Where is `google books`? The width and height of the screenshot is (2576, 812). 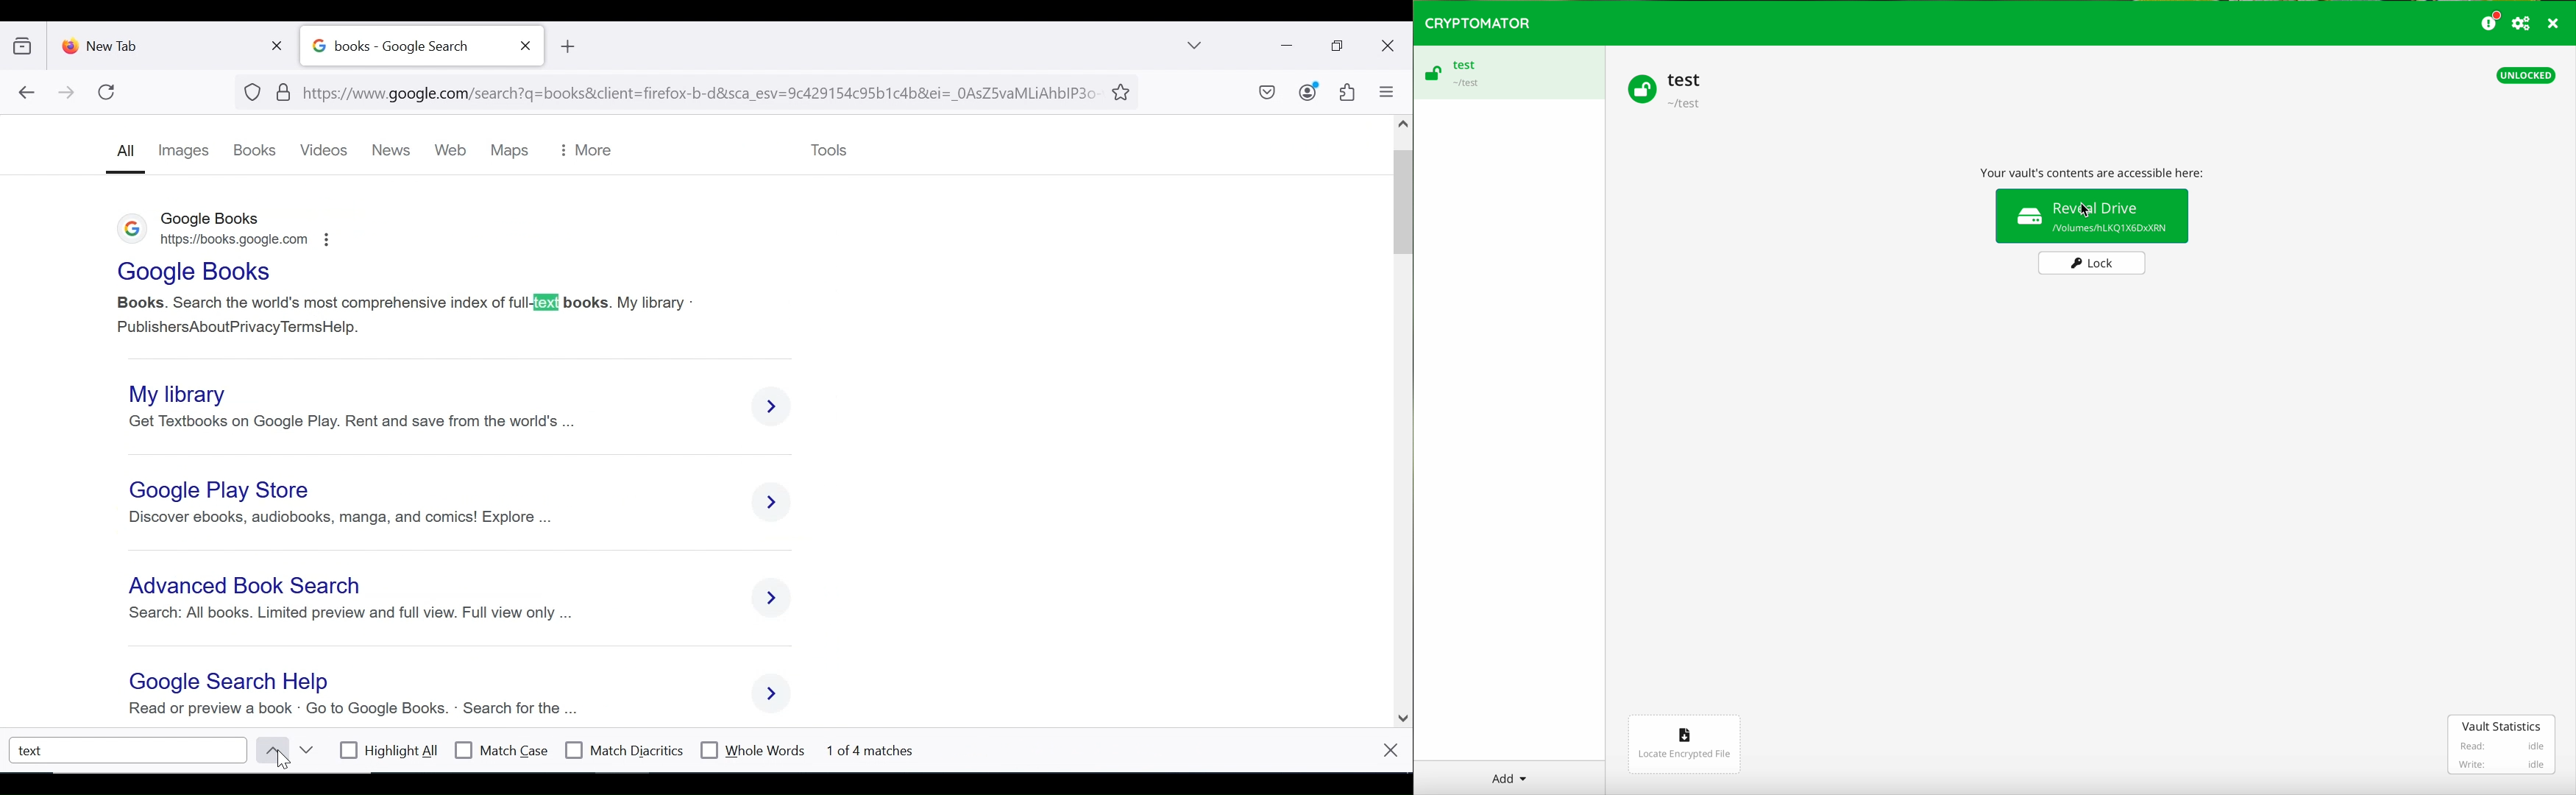
google books is located at coordinates (213, 219).